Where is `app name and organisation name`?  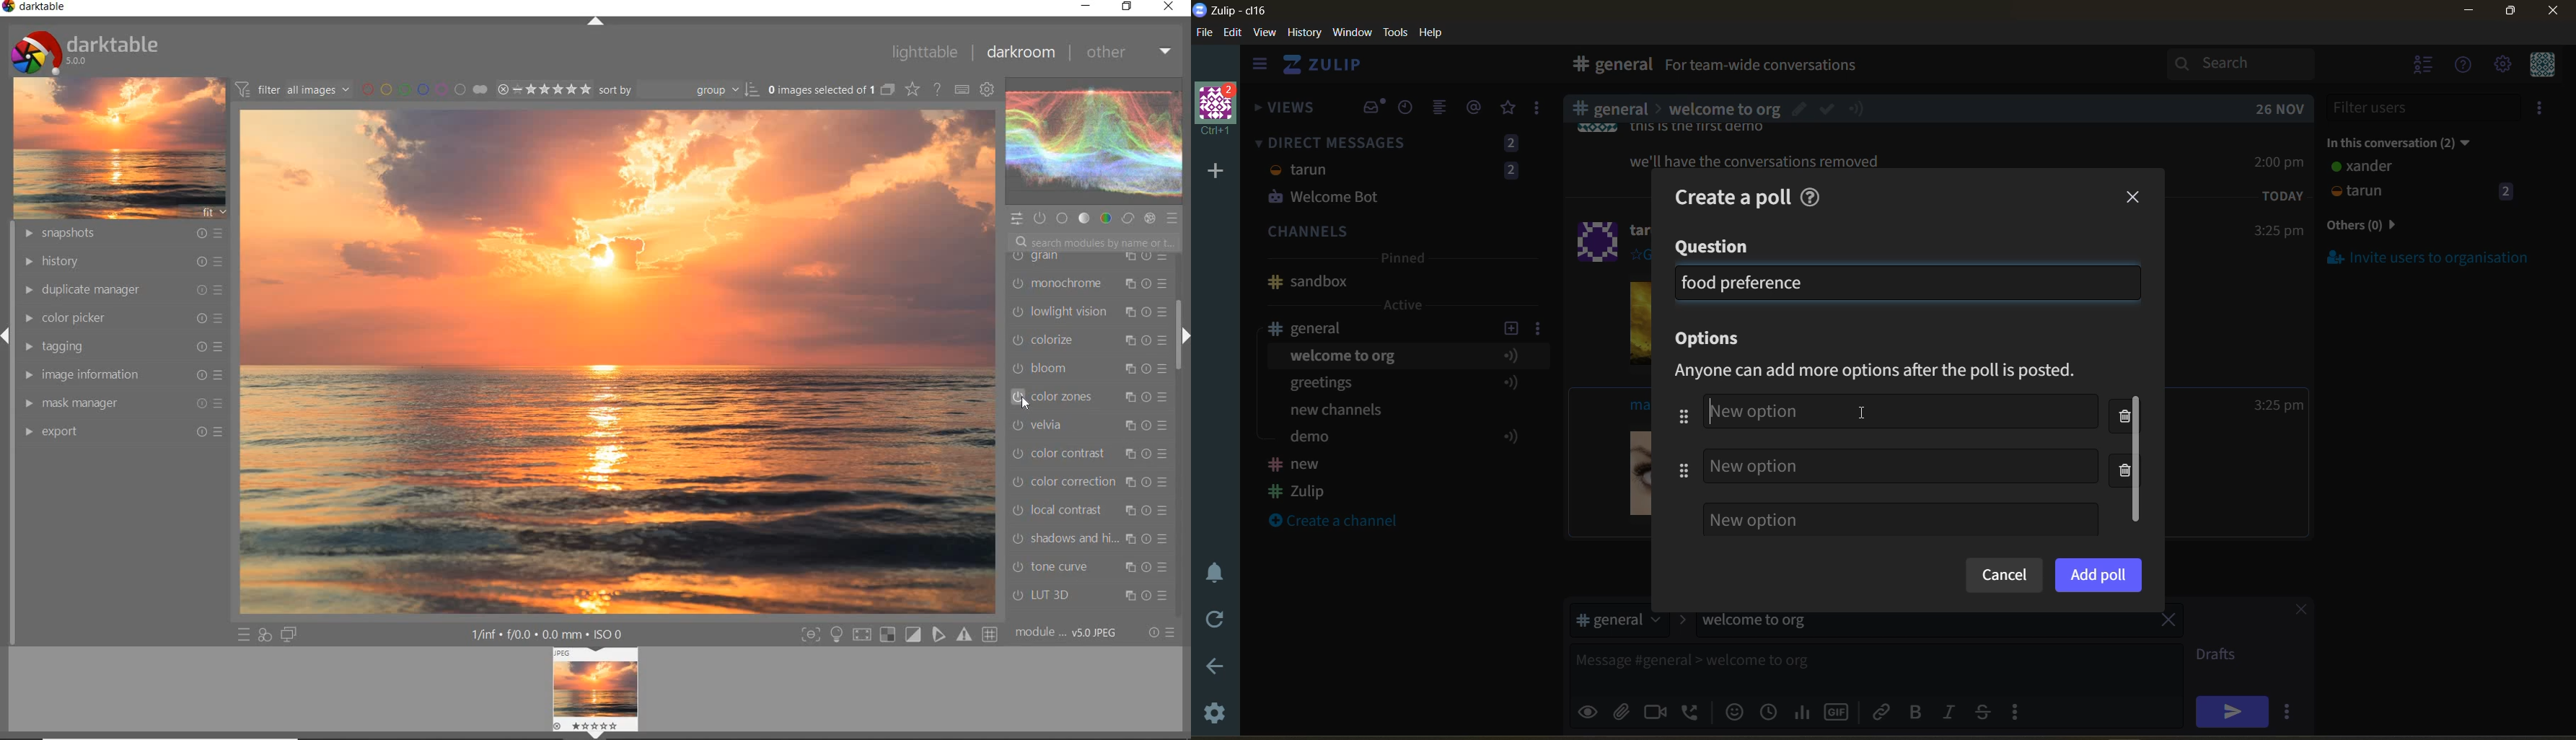
app name and organisation name is located at coordinates (1230, 11).